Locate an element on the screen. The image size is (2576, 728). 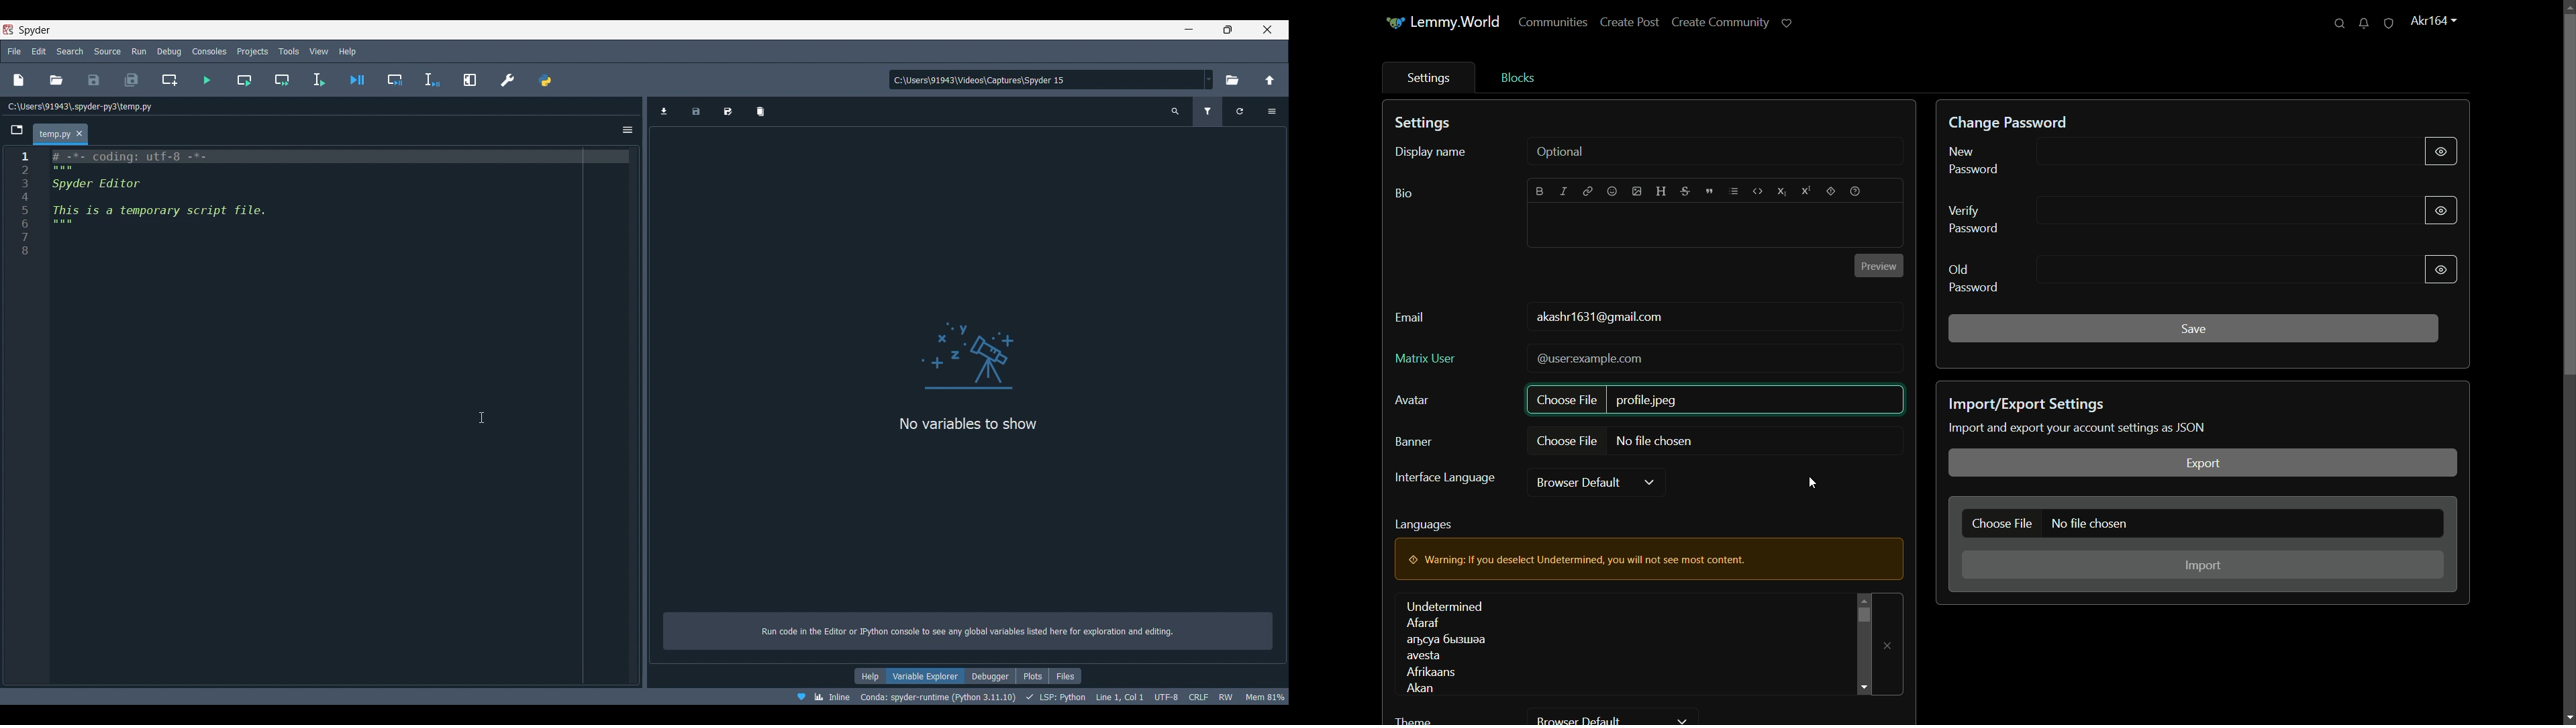
Save data as is located at coordinates (728, 111).